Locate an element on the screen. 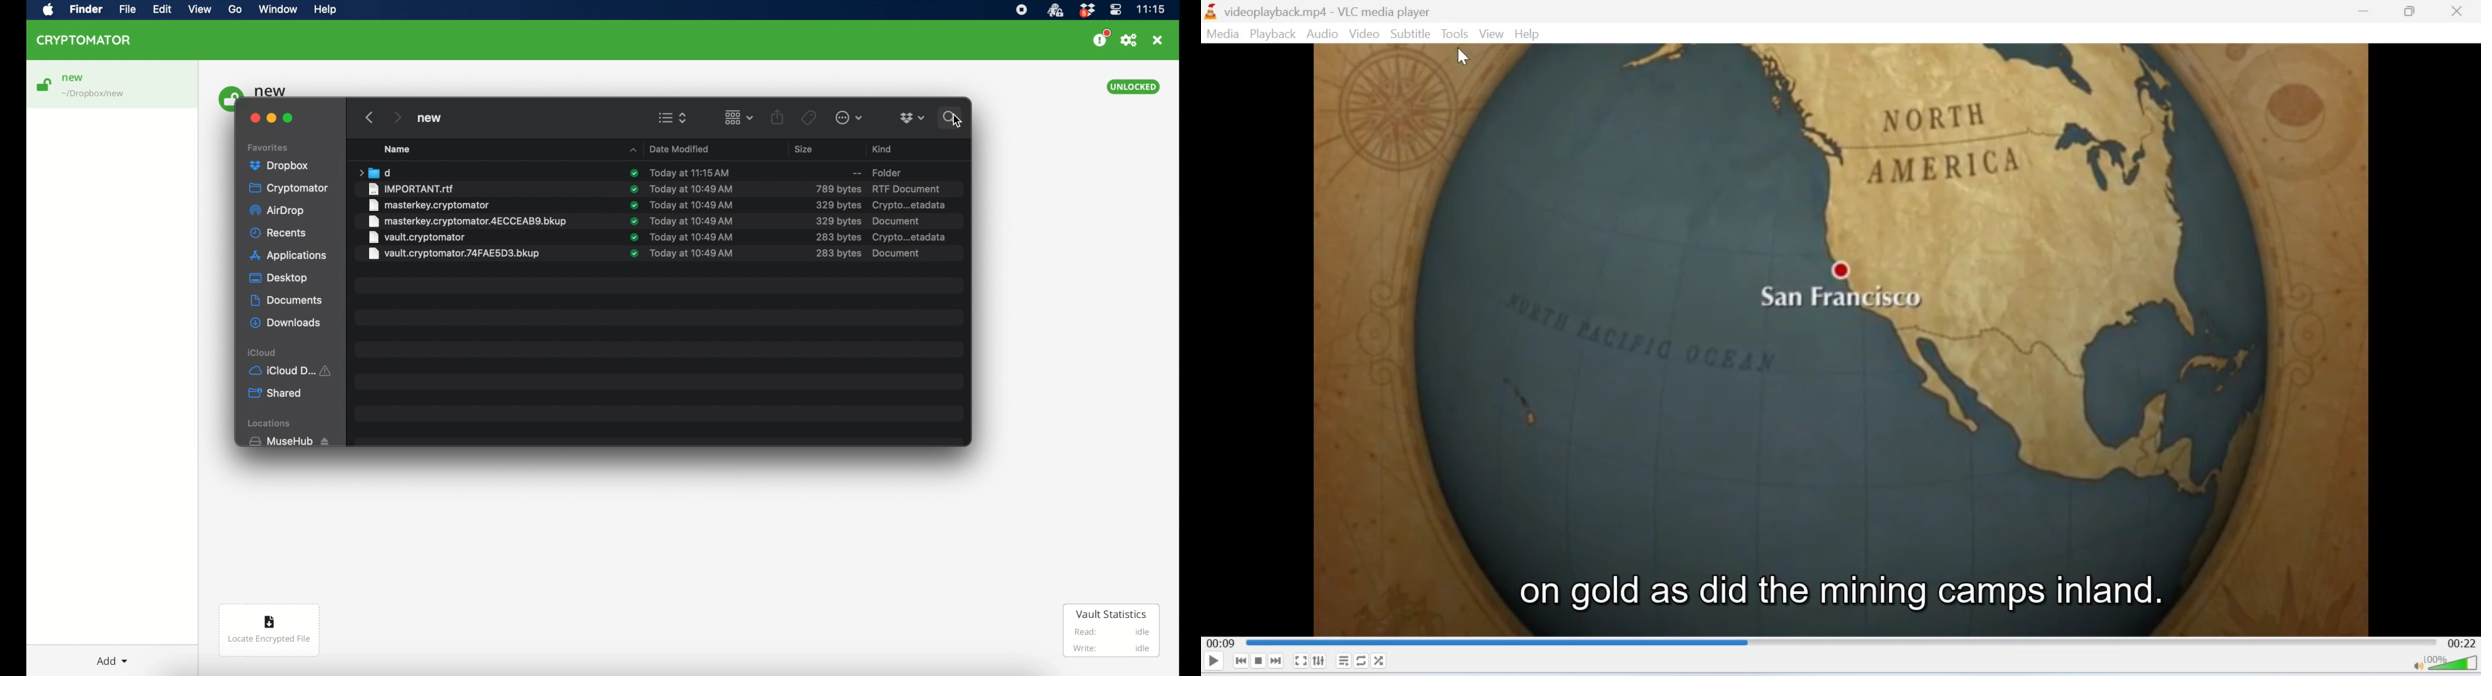 The width and height of the screenshot is (2492, 700). maximize is located at coordinates (289, 118).